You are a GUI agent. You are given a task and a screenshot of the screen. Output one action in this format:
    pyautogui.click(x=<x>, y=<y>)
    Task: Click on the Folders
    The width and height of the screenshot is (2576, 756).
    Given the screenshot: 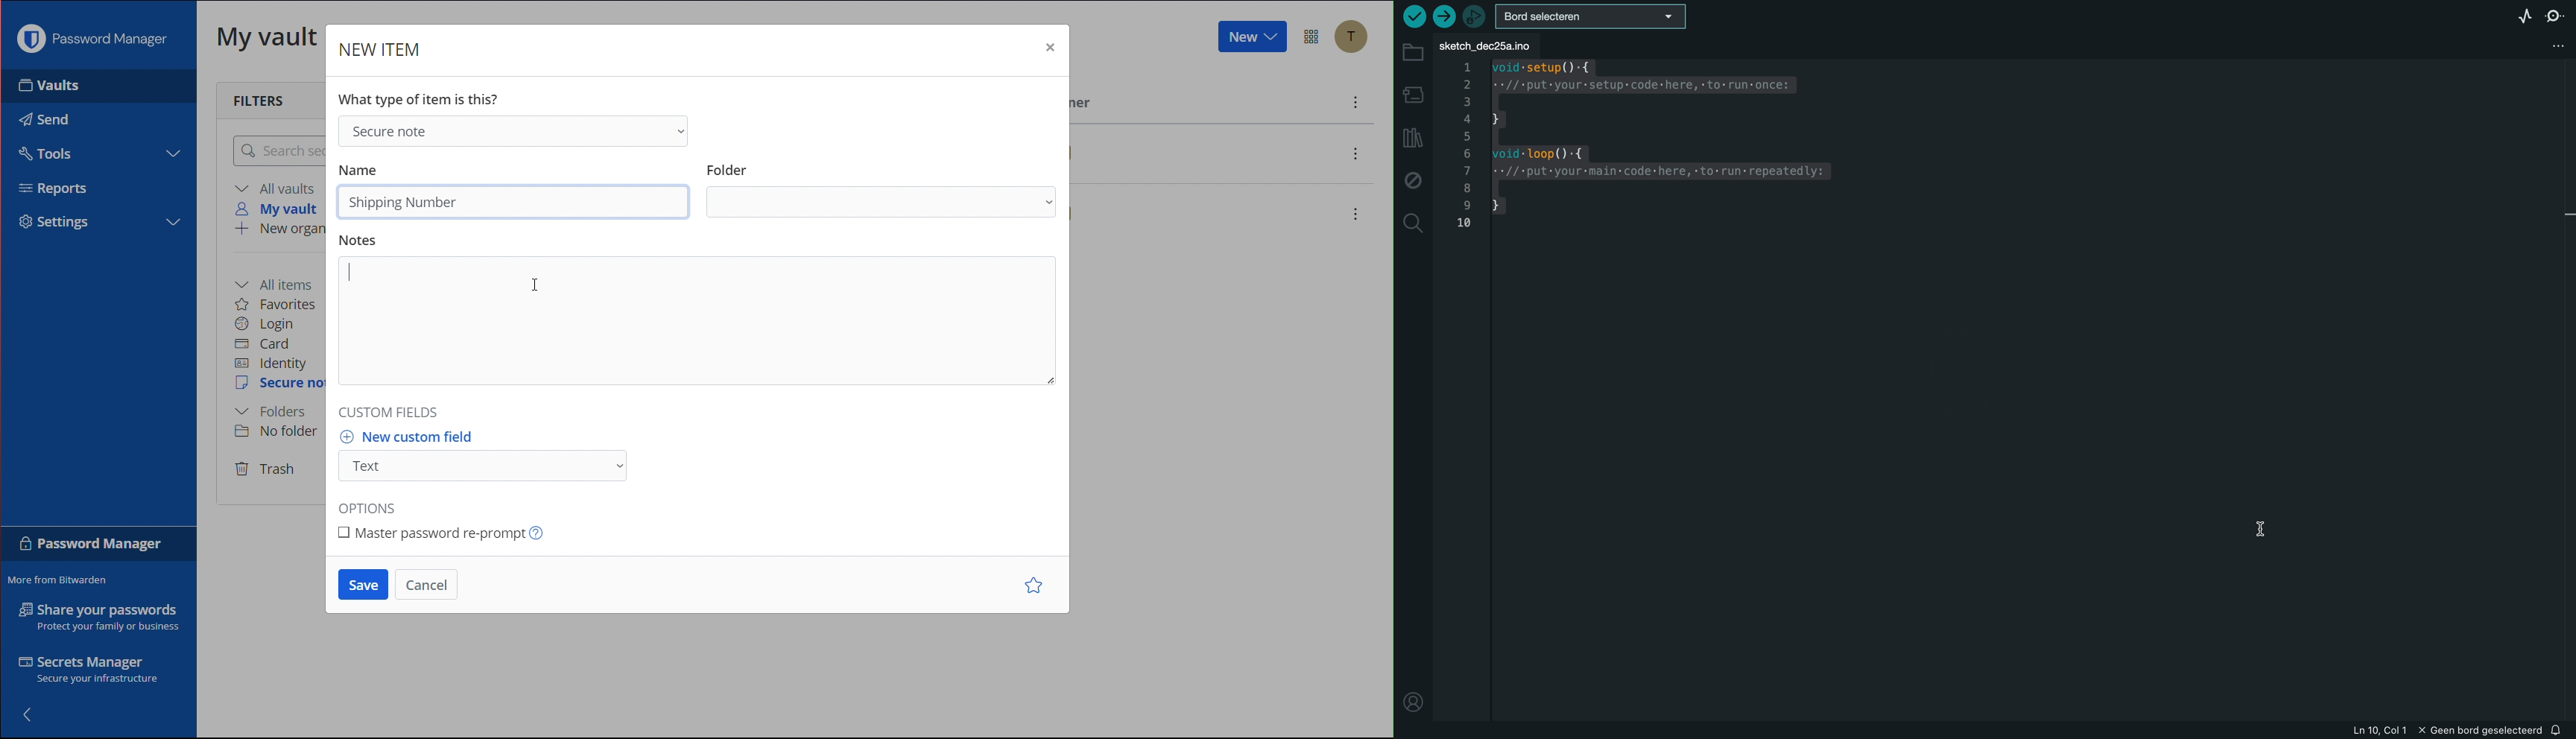 What is the action you would take?
    pyautogui.click(x=274, y=411)
    